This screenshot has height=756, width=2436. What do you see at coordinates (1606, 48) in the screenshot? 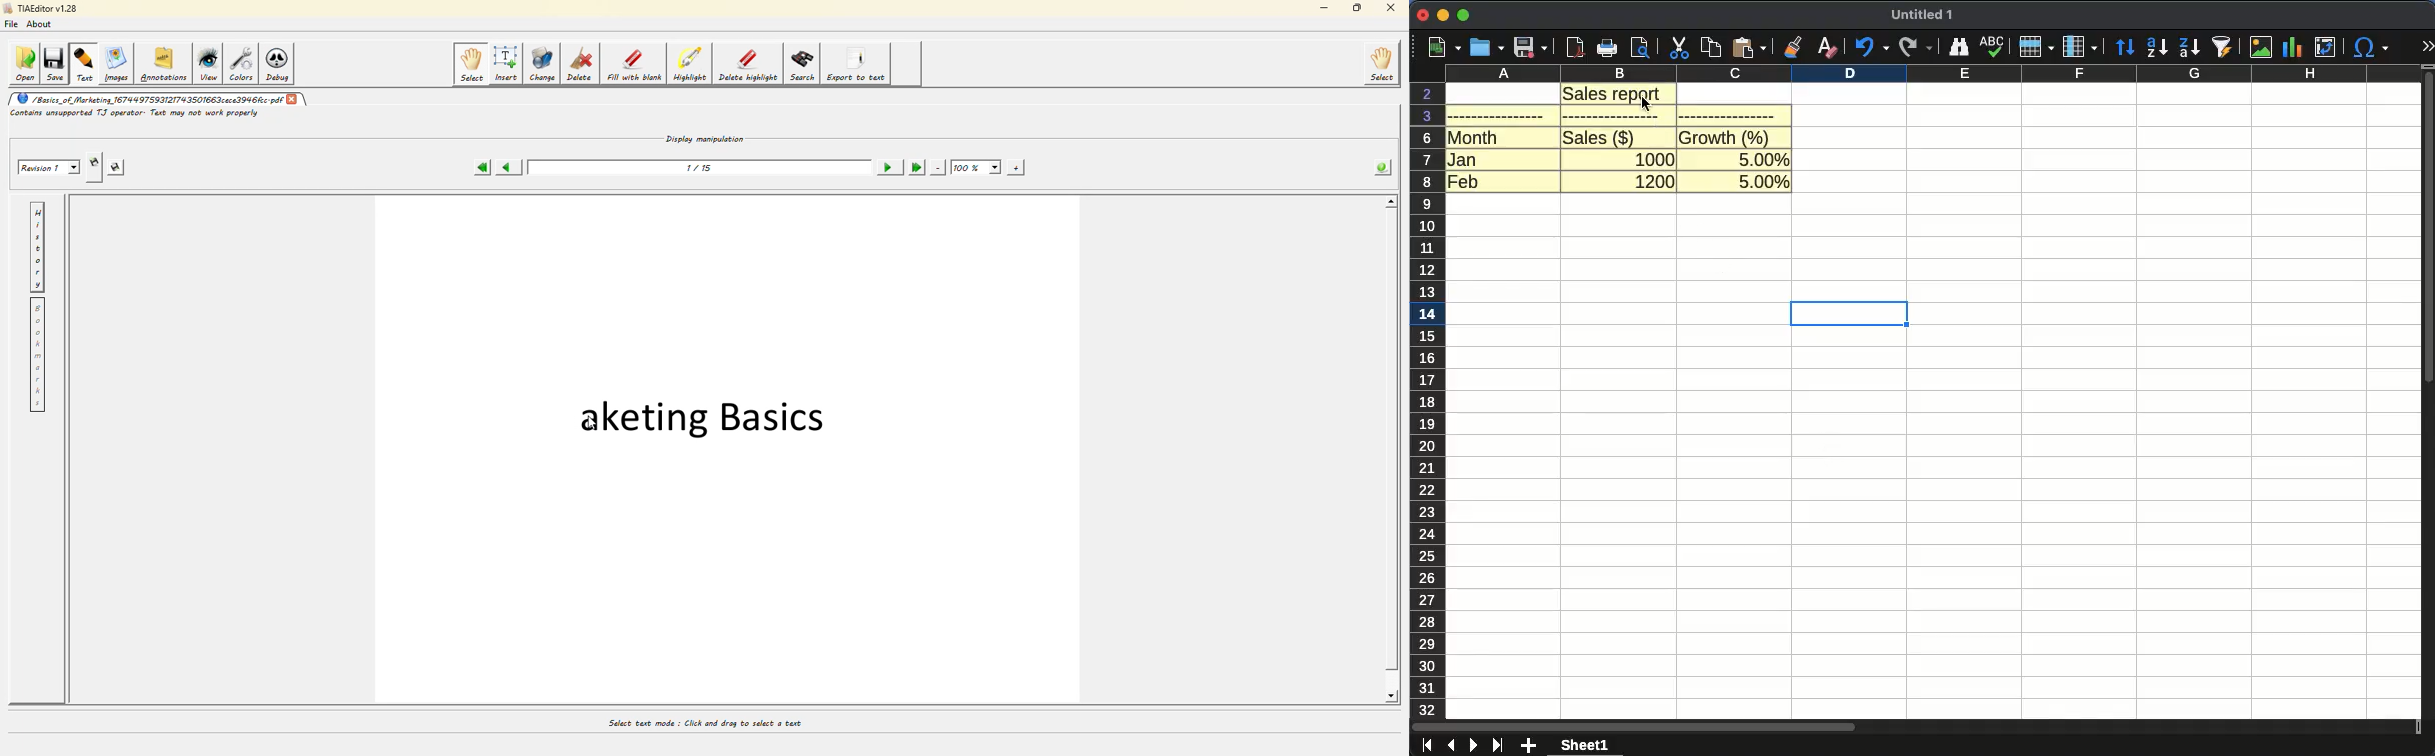
I see `print` at bounding box center [1606, 48].